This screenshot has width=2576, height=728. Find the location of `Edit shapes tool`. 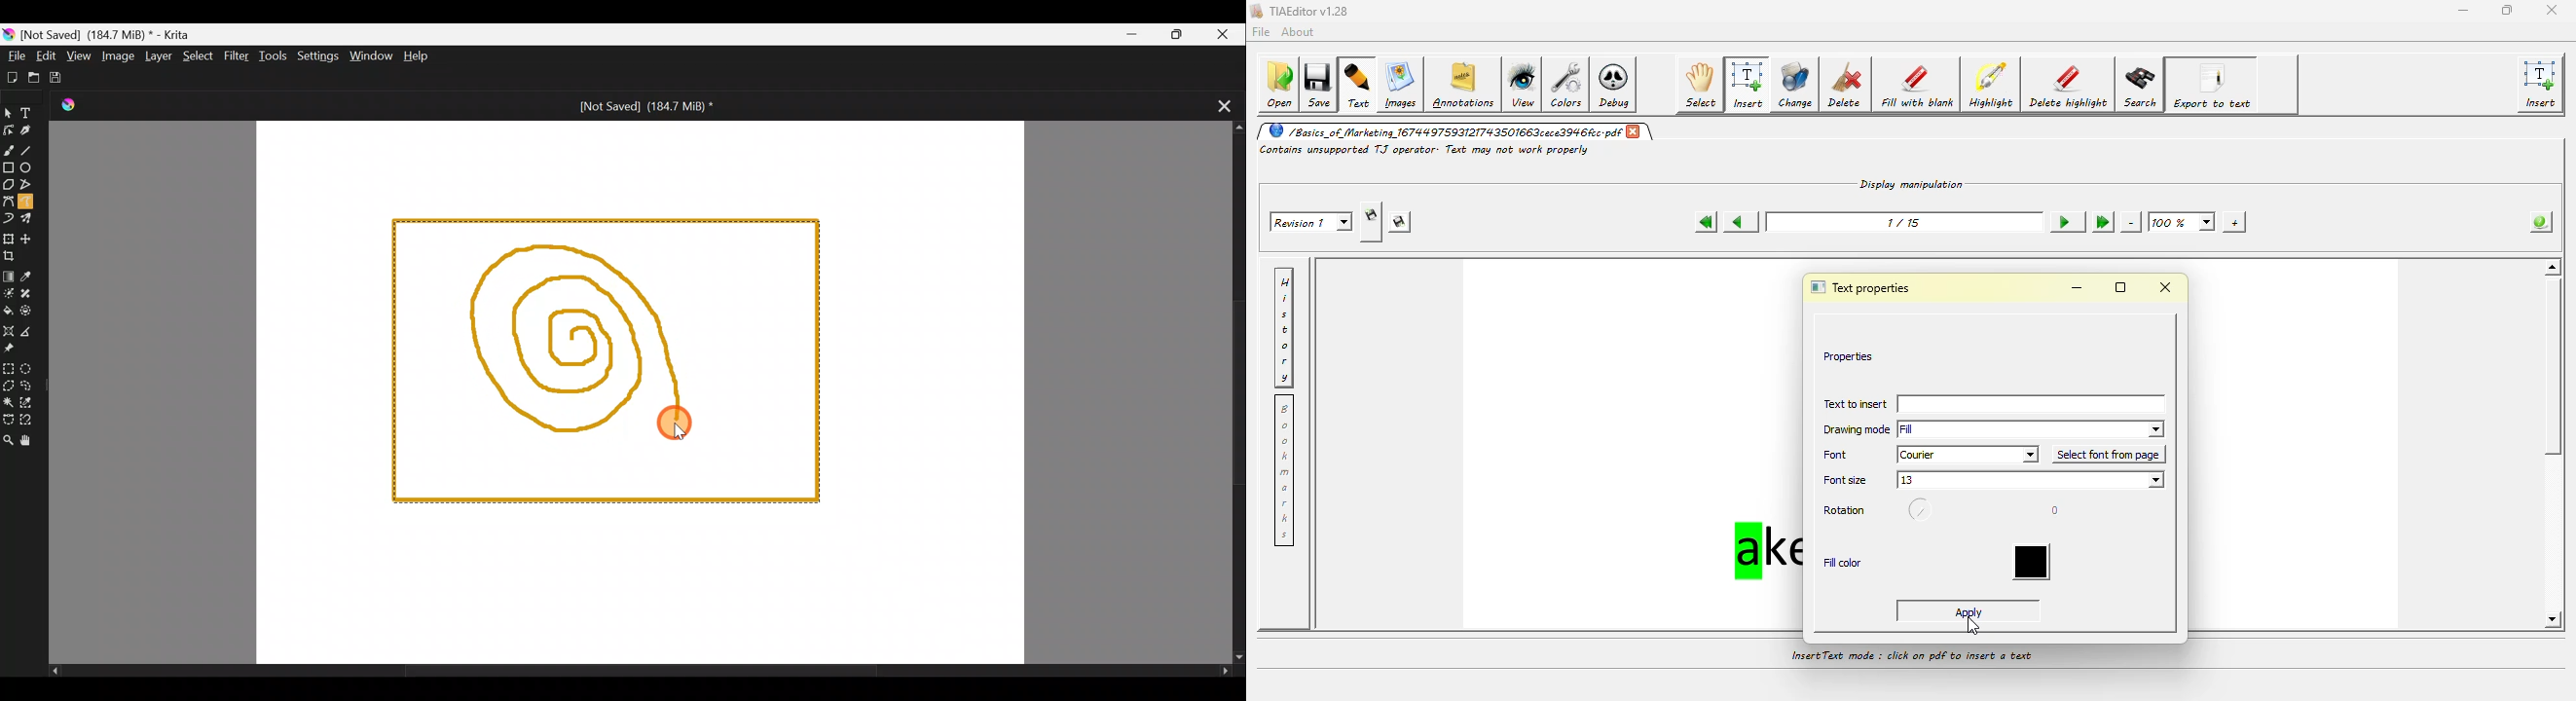

Edit shapes tool is located at coordinates (8, 130).